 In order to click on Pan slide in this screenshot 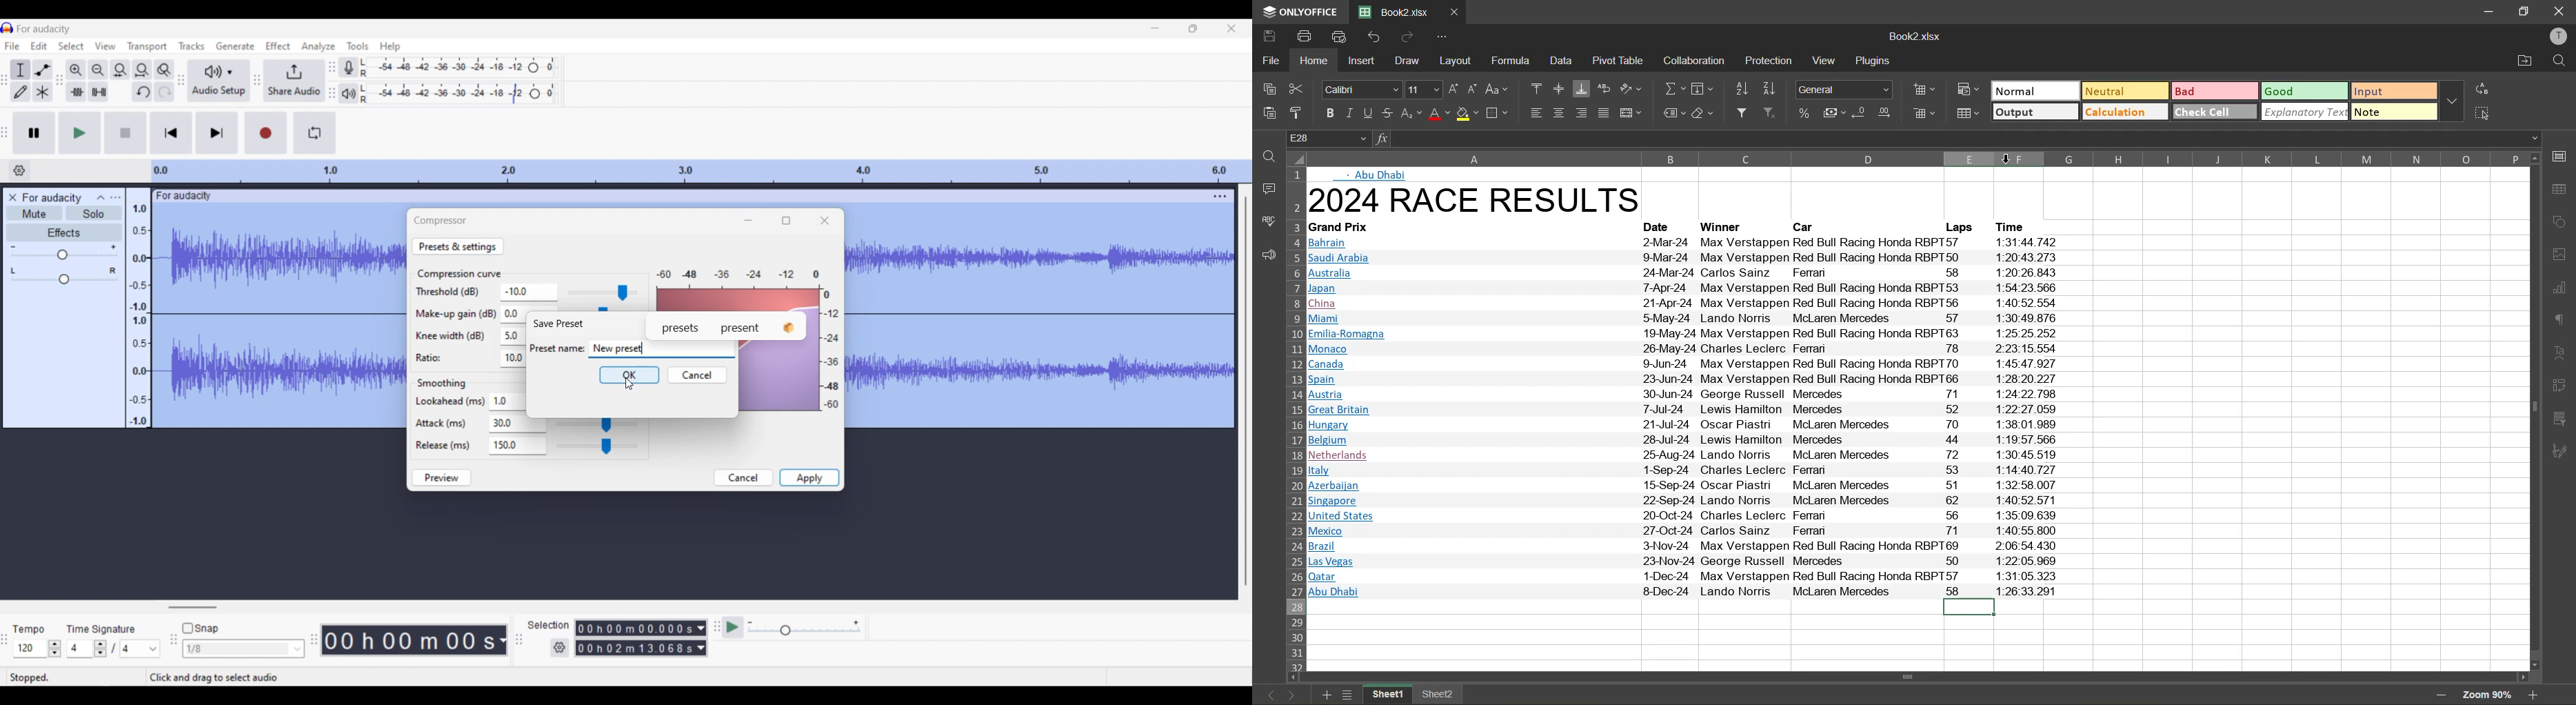, I will do `click(64, 275)`.